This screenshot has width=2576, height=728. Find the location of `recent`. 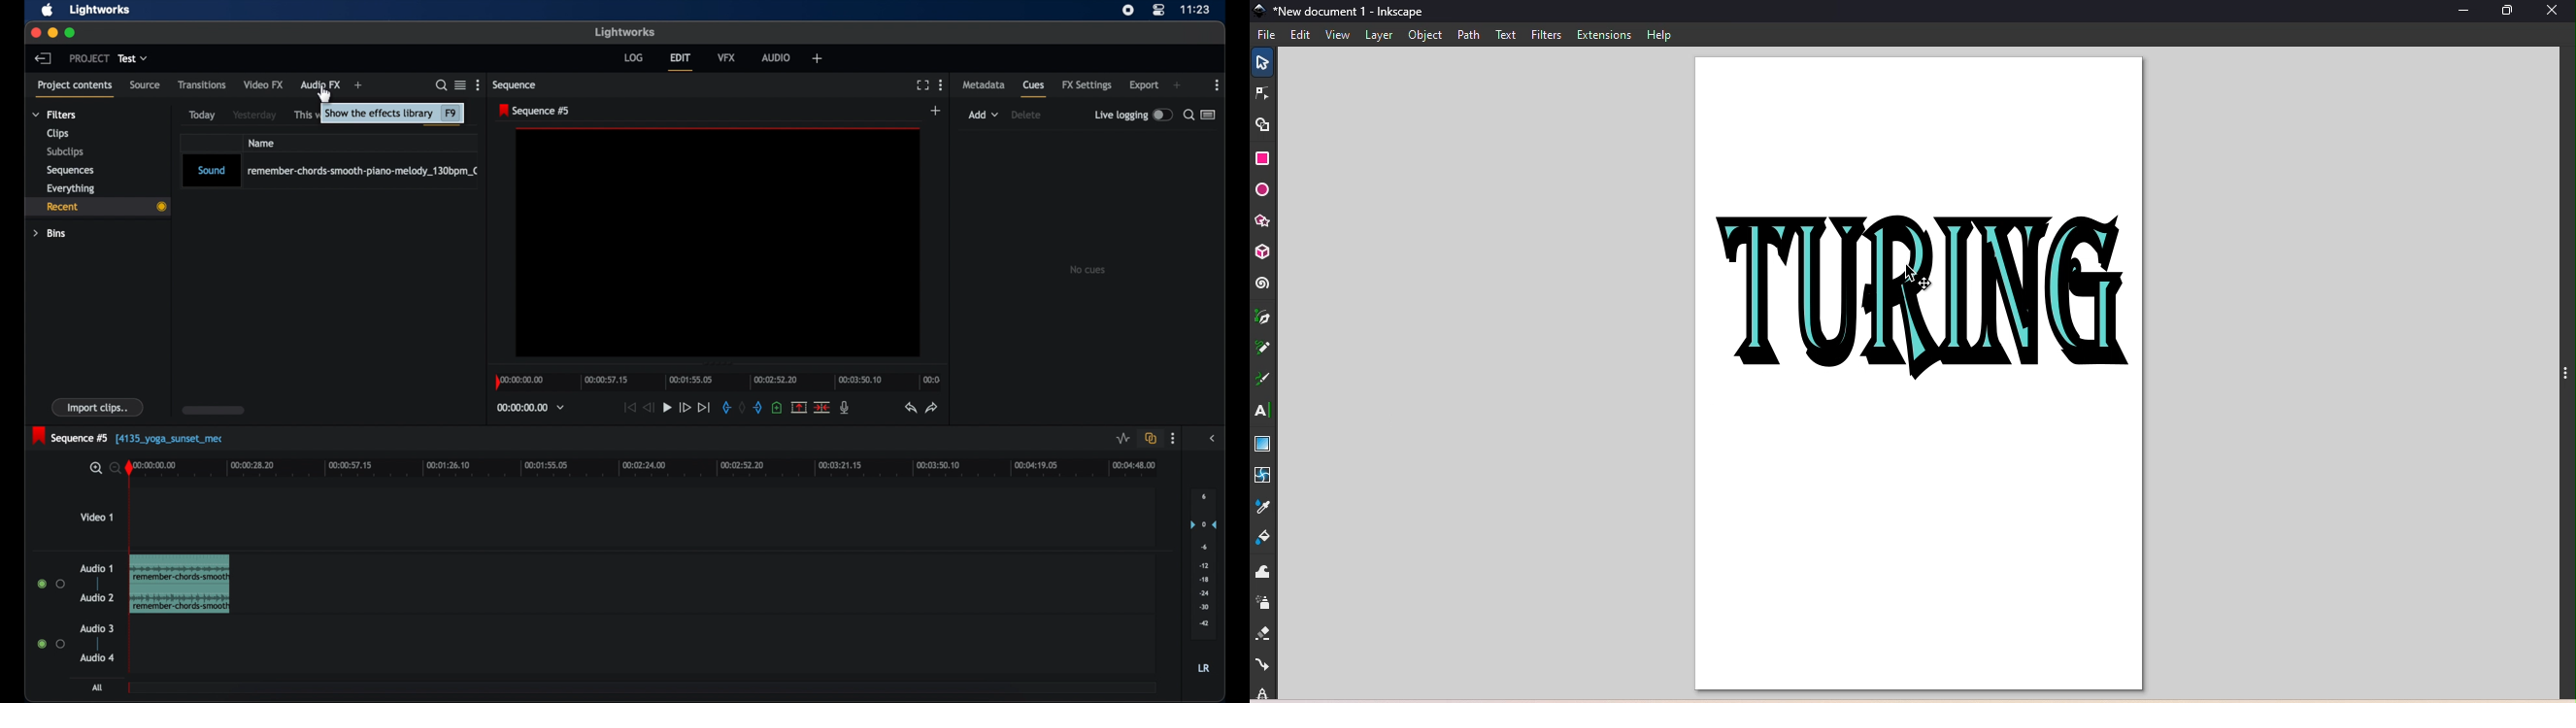

recent is located at coordinates (97, 208).